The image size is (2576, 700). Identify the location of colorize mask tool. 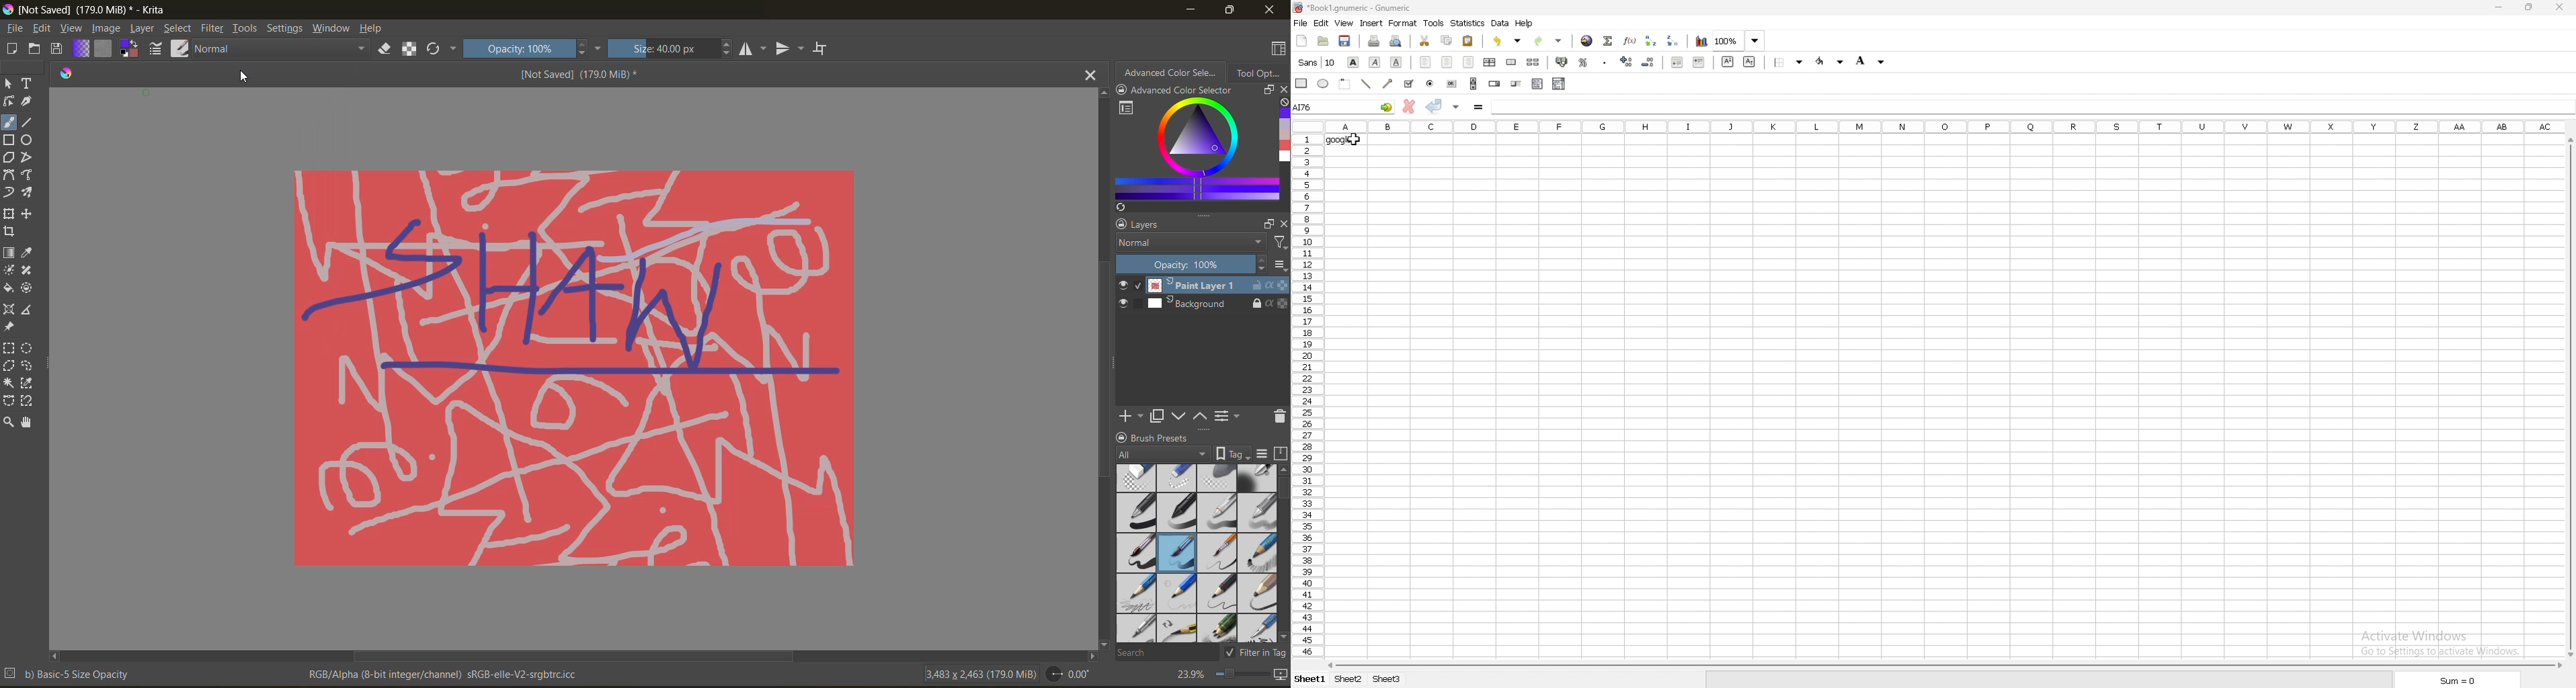
(9, 270).